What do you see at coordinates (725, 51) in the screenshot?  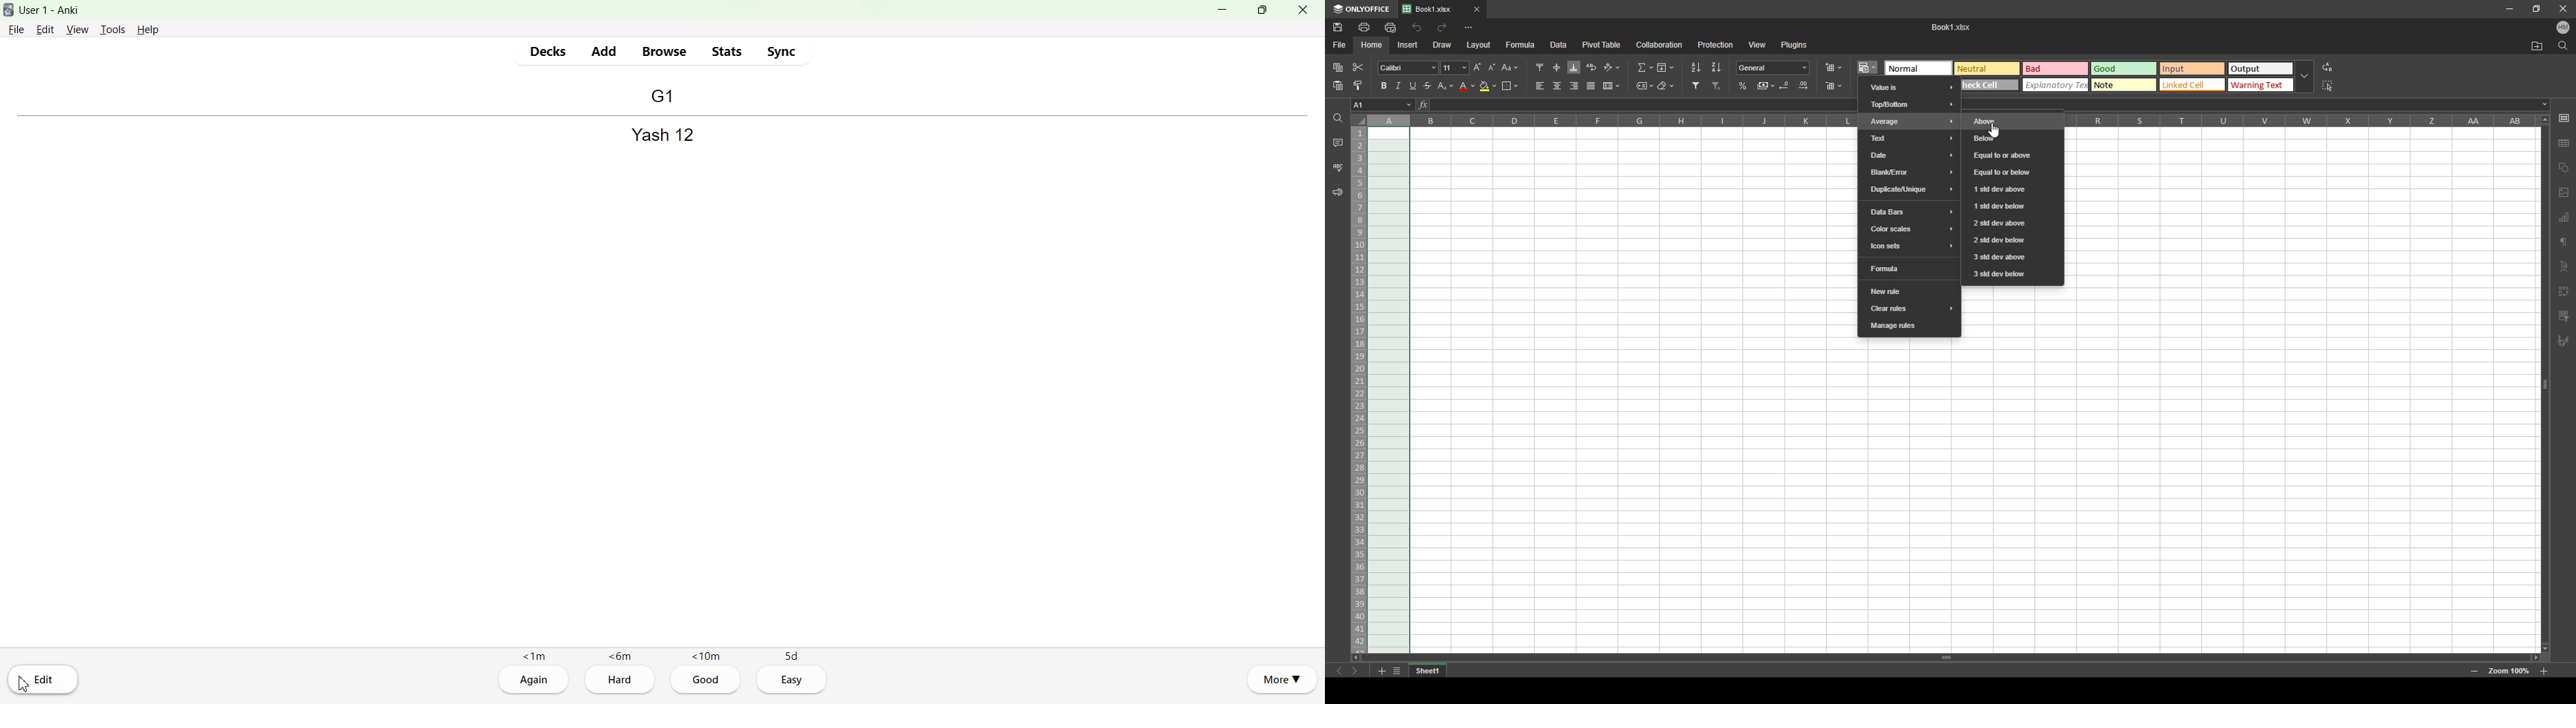 I see `Stats` at bounding box center [725, 51].